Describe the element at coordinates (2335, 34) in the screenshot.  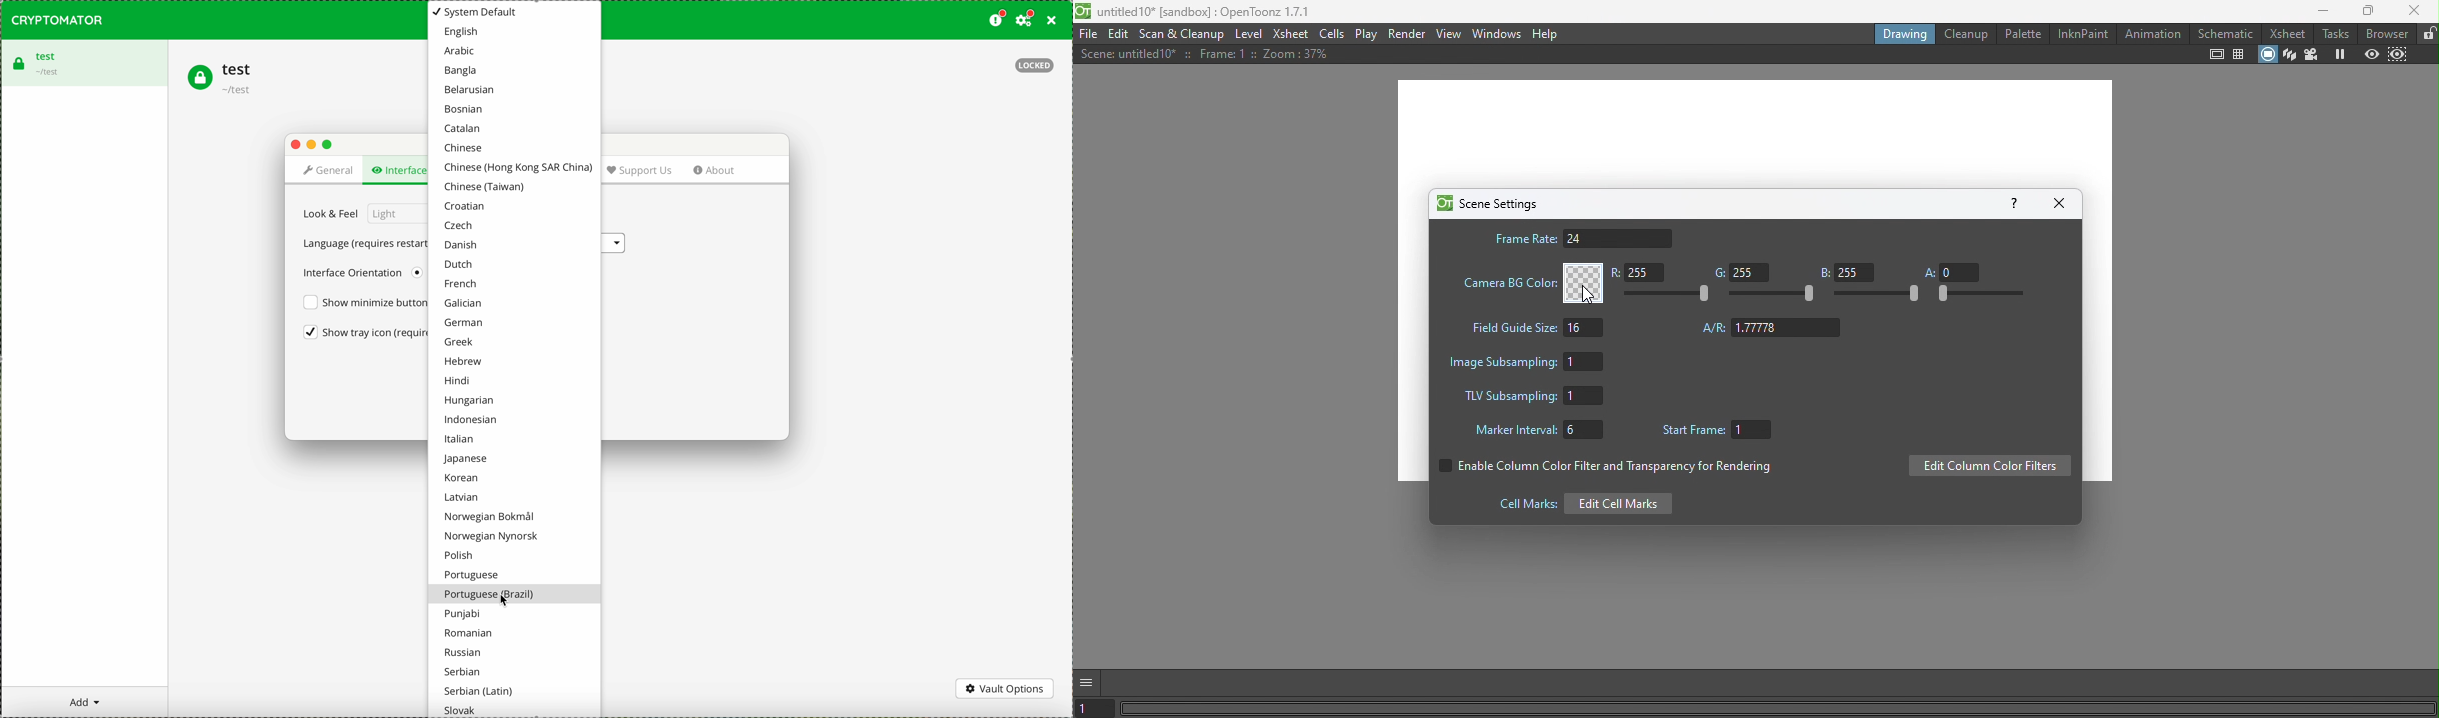
I see `Tasks` at that location.